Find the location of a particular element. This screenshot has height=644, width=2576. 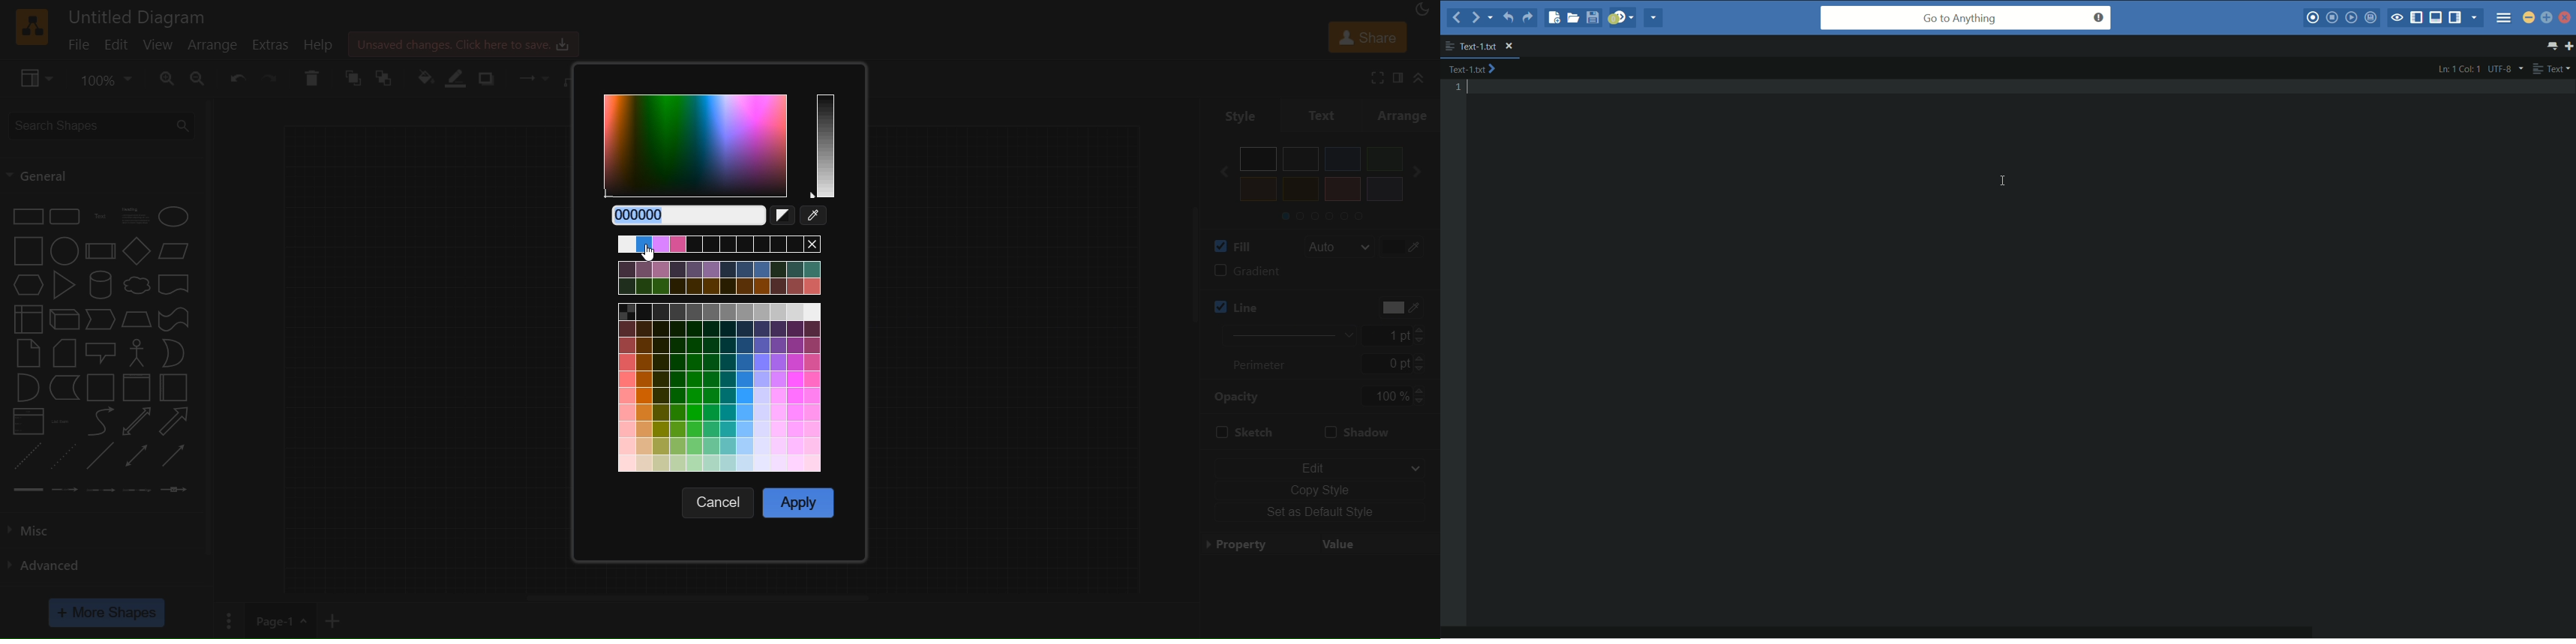

arrange is located at coordinates (217, 46).